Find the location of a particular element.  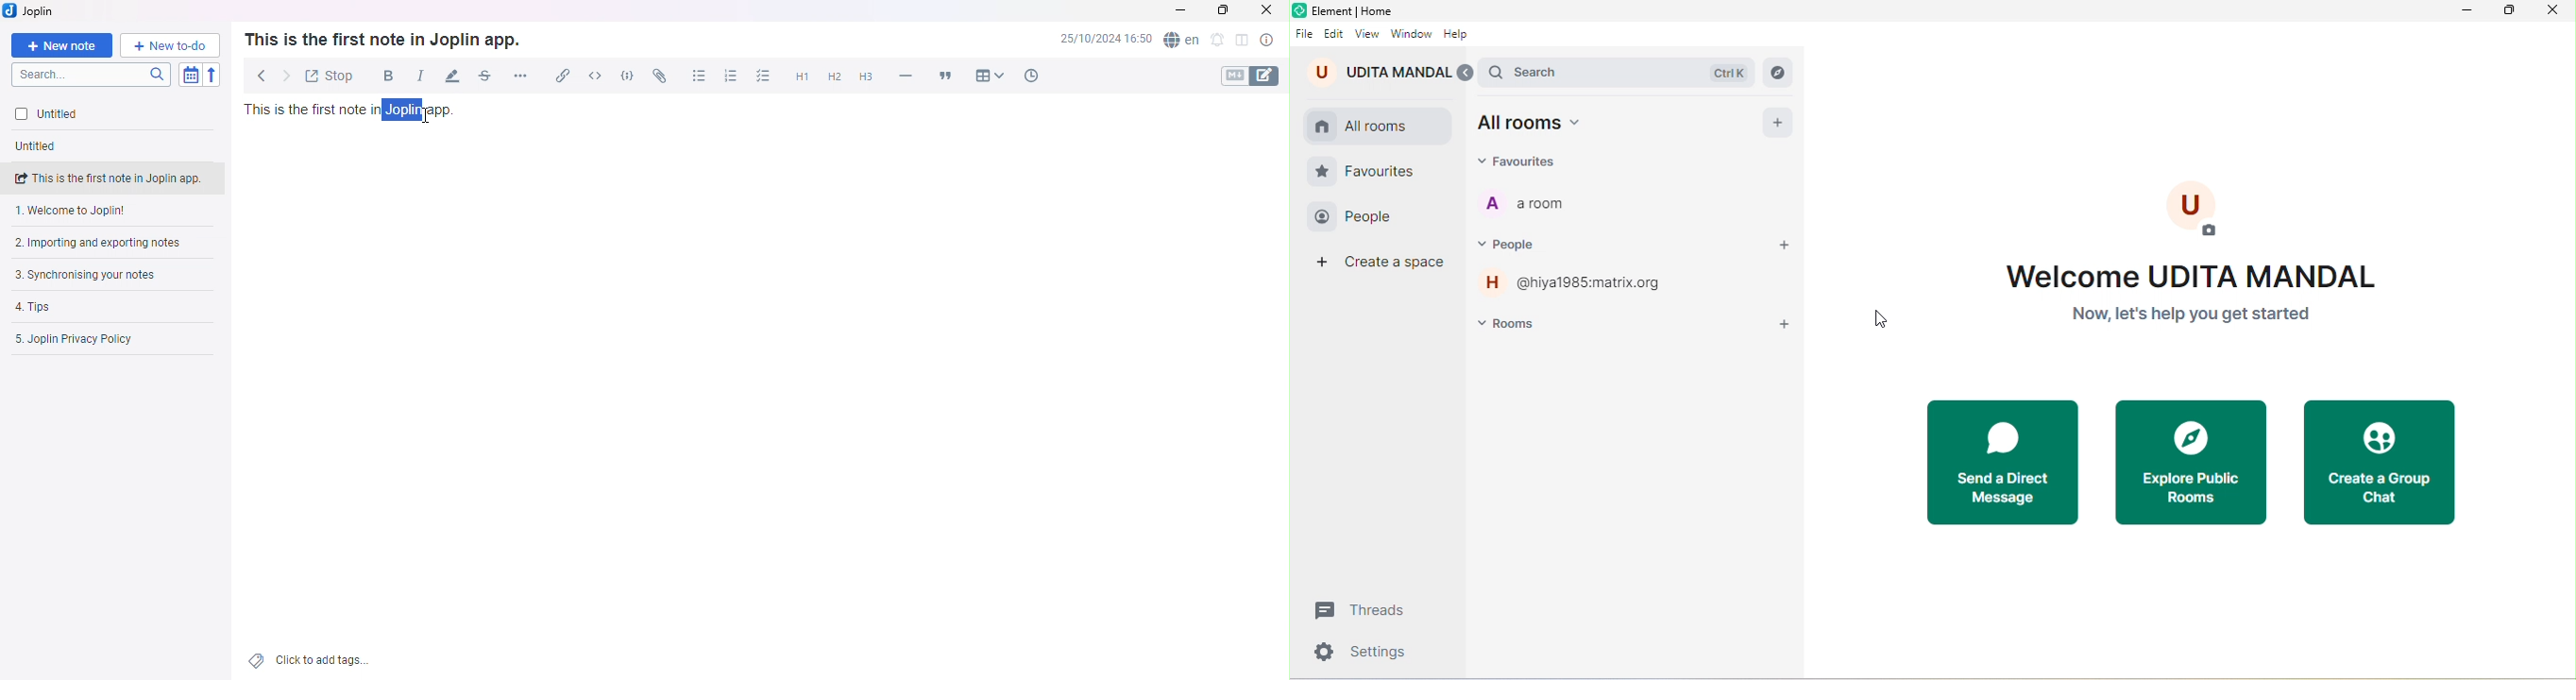

Tips is located at coordinates (89, 307).